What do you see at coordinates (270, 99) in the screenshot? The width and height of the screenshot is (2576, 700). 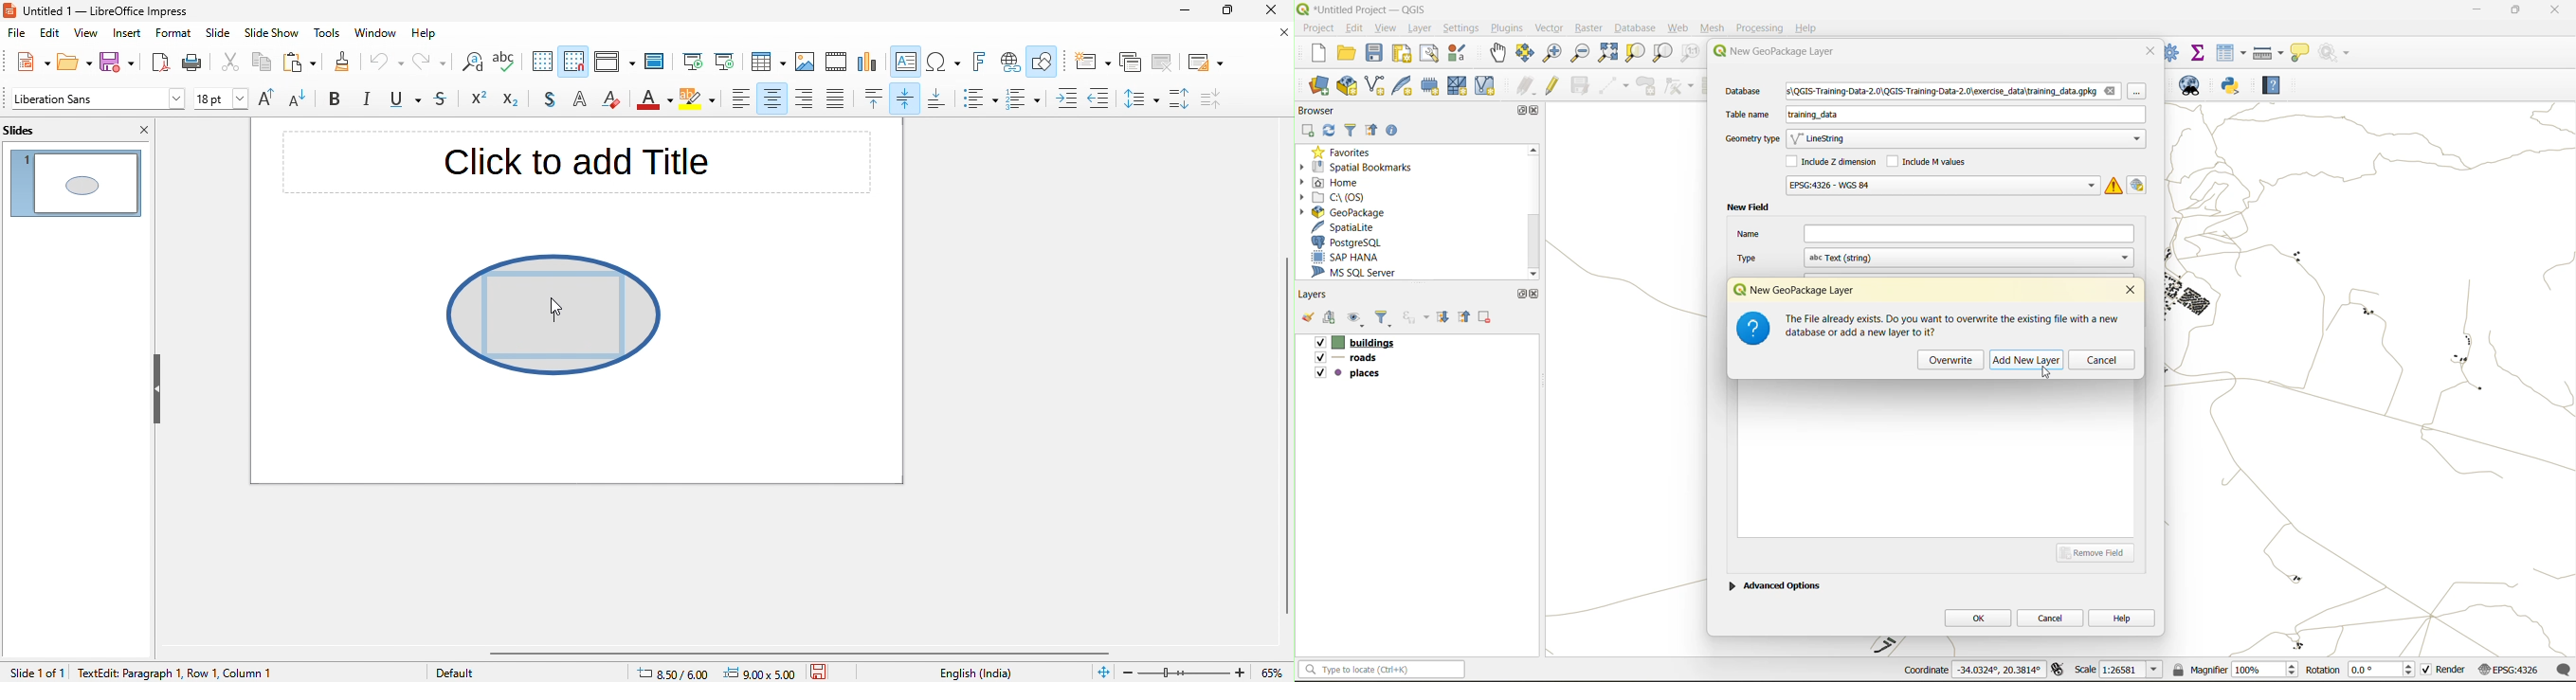 I see `increase font size` at bounding box center [270, 99].